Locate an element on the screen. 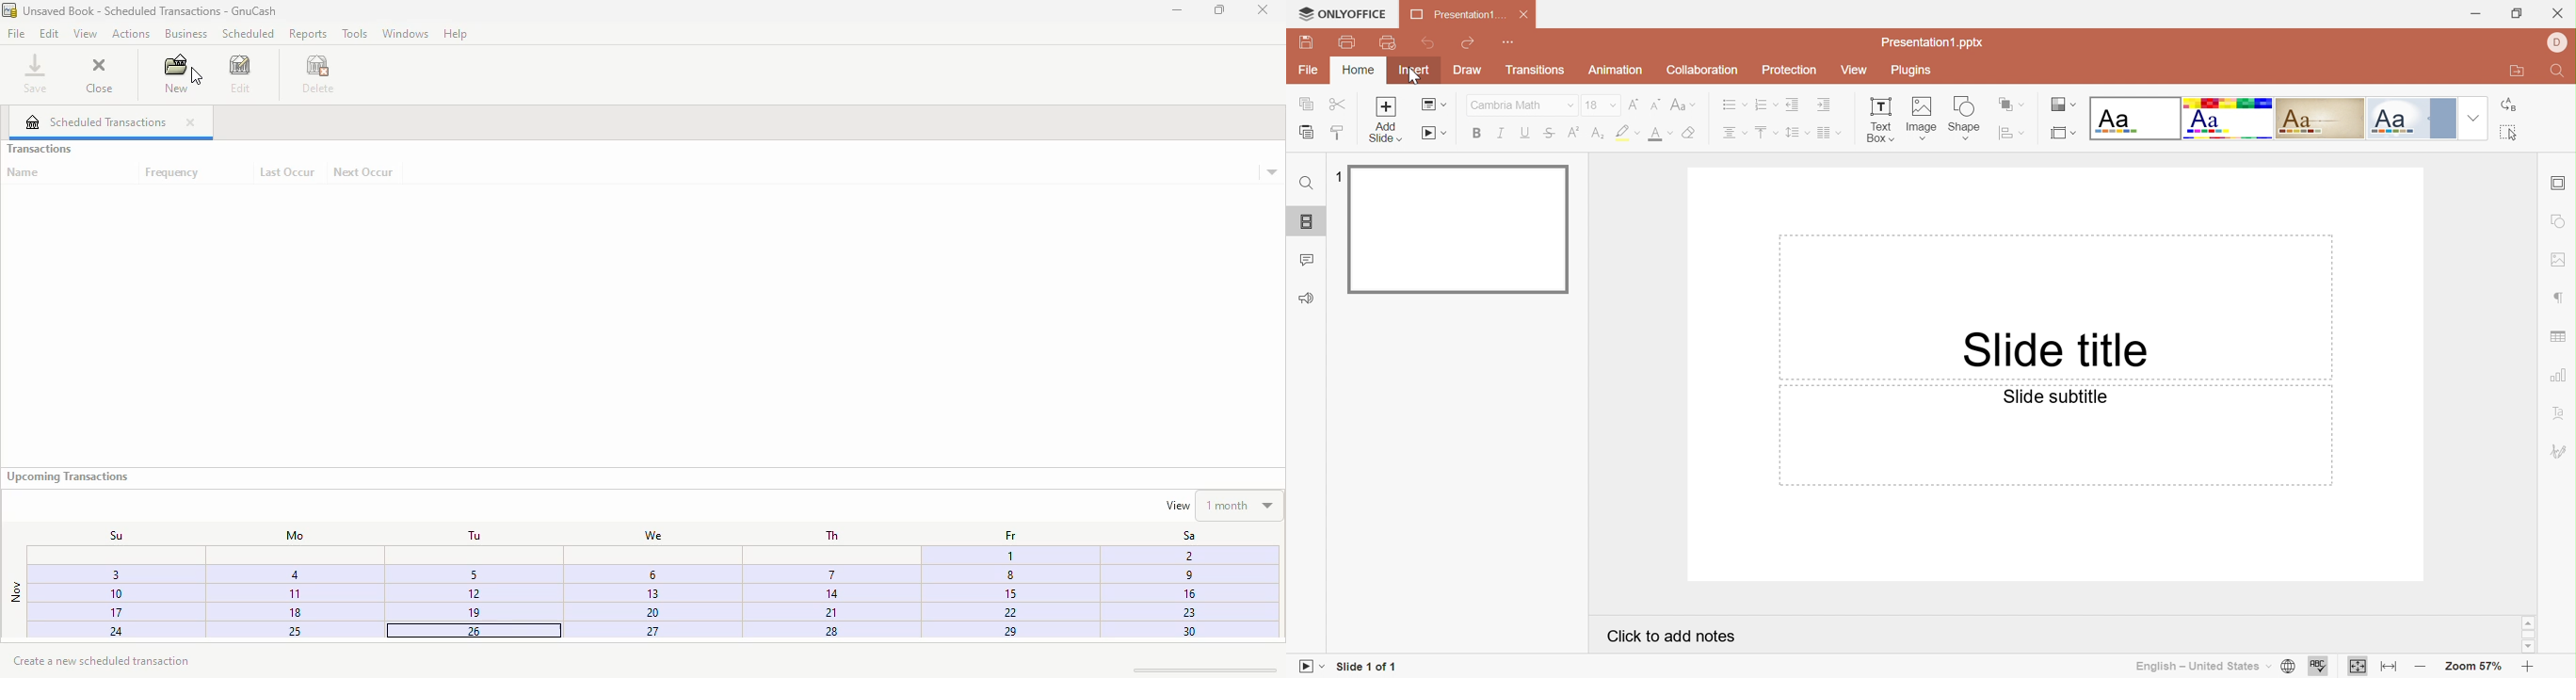 This screenshot has height=700, width=2576. Bullets is located at coordinates (1731, 106).